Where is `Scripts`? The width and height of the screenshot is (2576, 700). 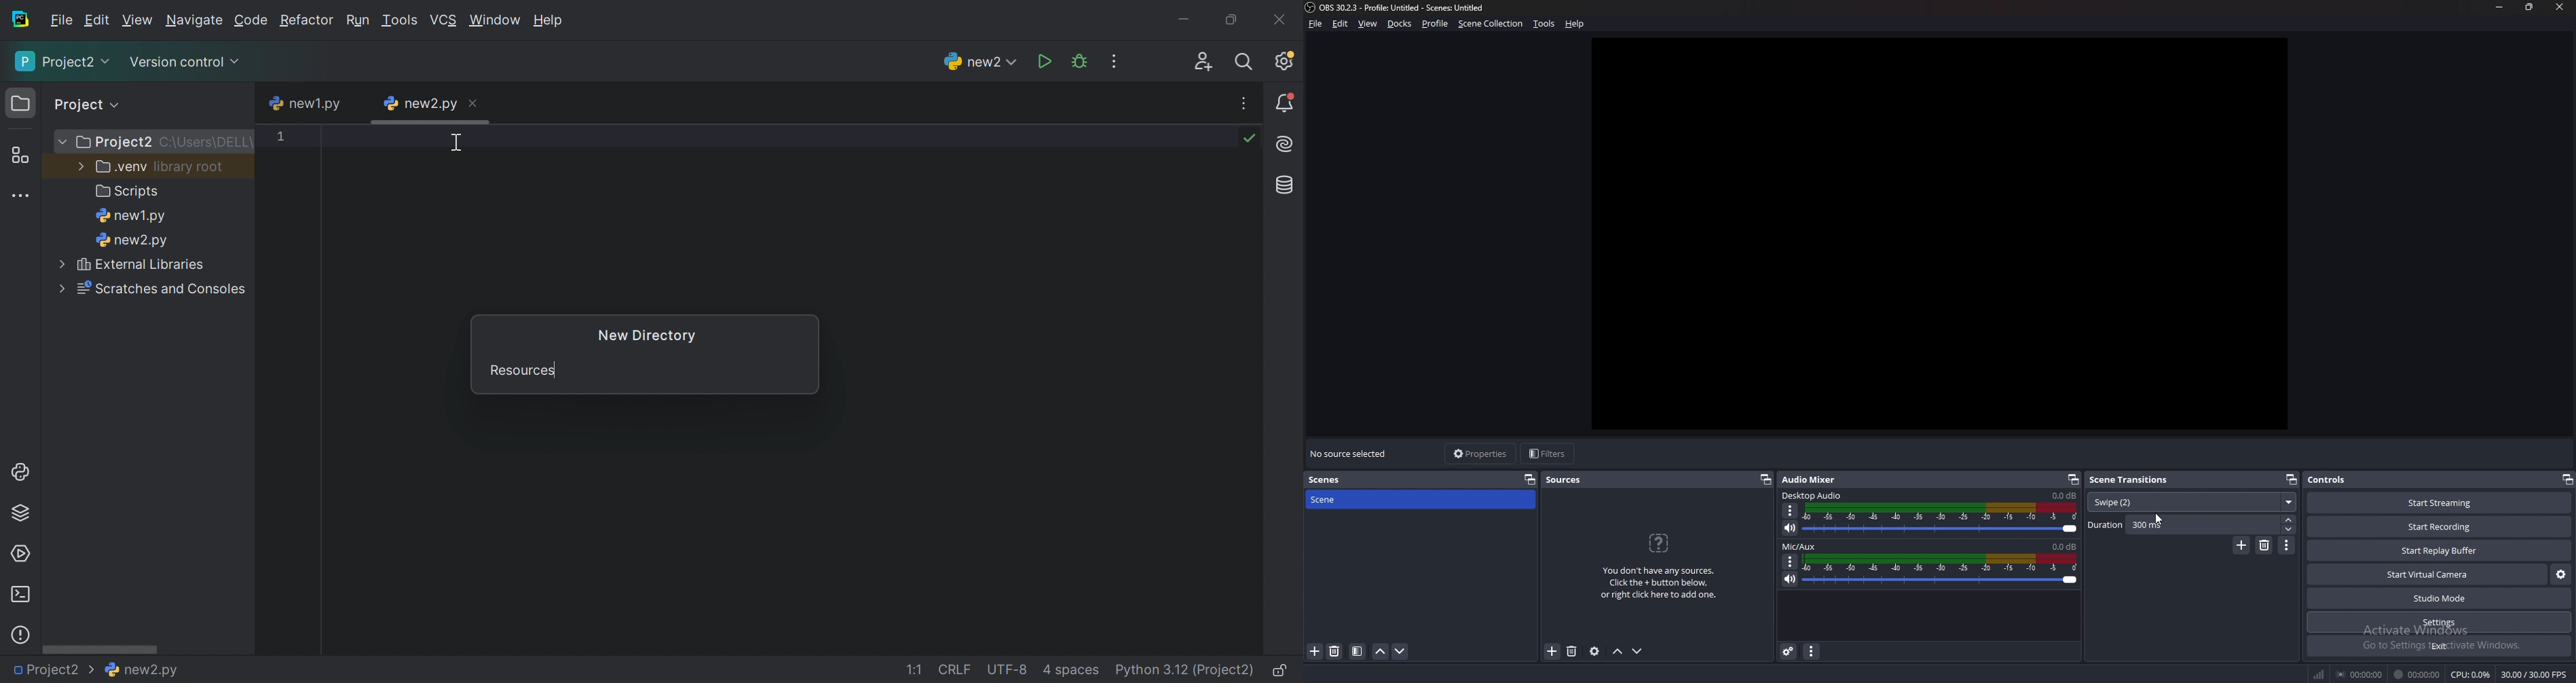
Scripts is located at coordinates (129, 190).